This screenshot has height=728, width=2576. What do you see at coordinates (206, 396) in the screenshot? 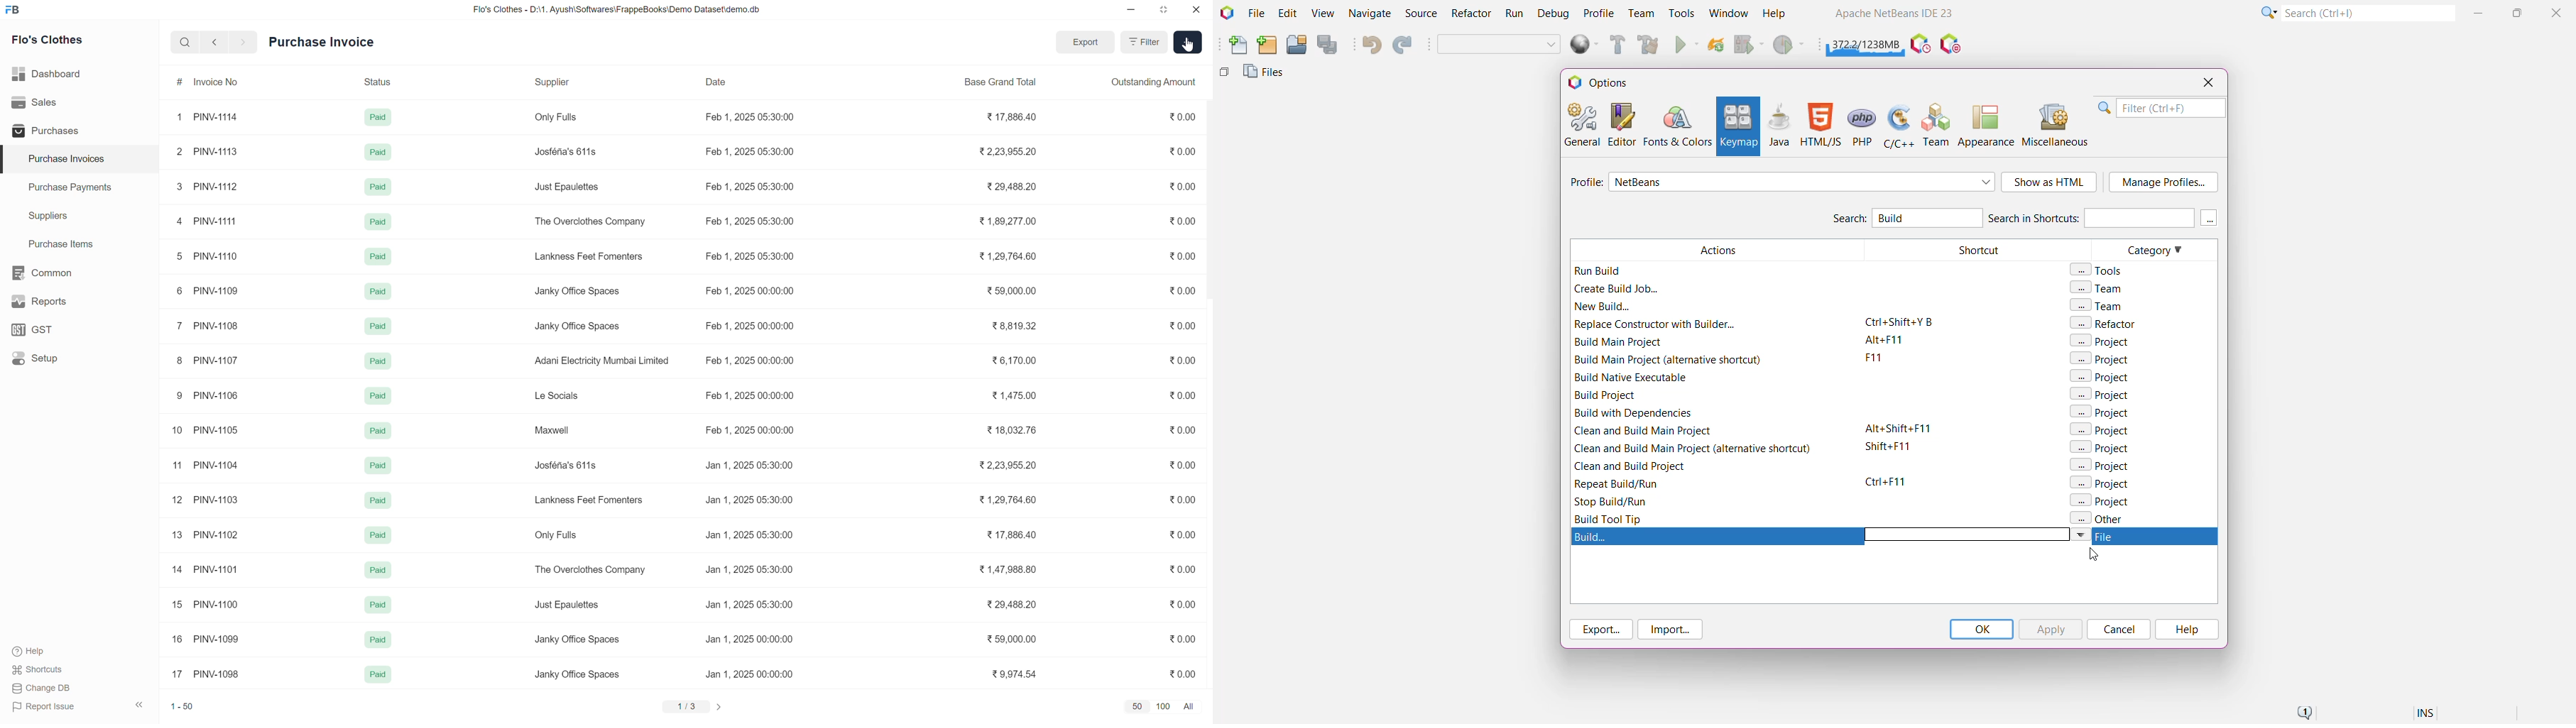
I see `9 PINV-1106` at bounding box center [206, 396].